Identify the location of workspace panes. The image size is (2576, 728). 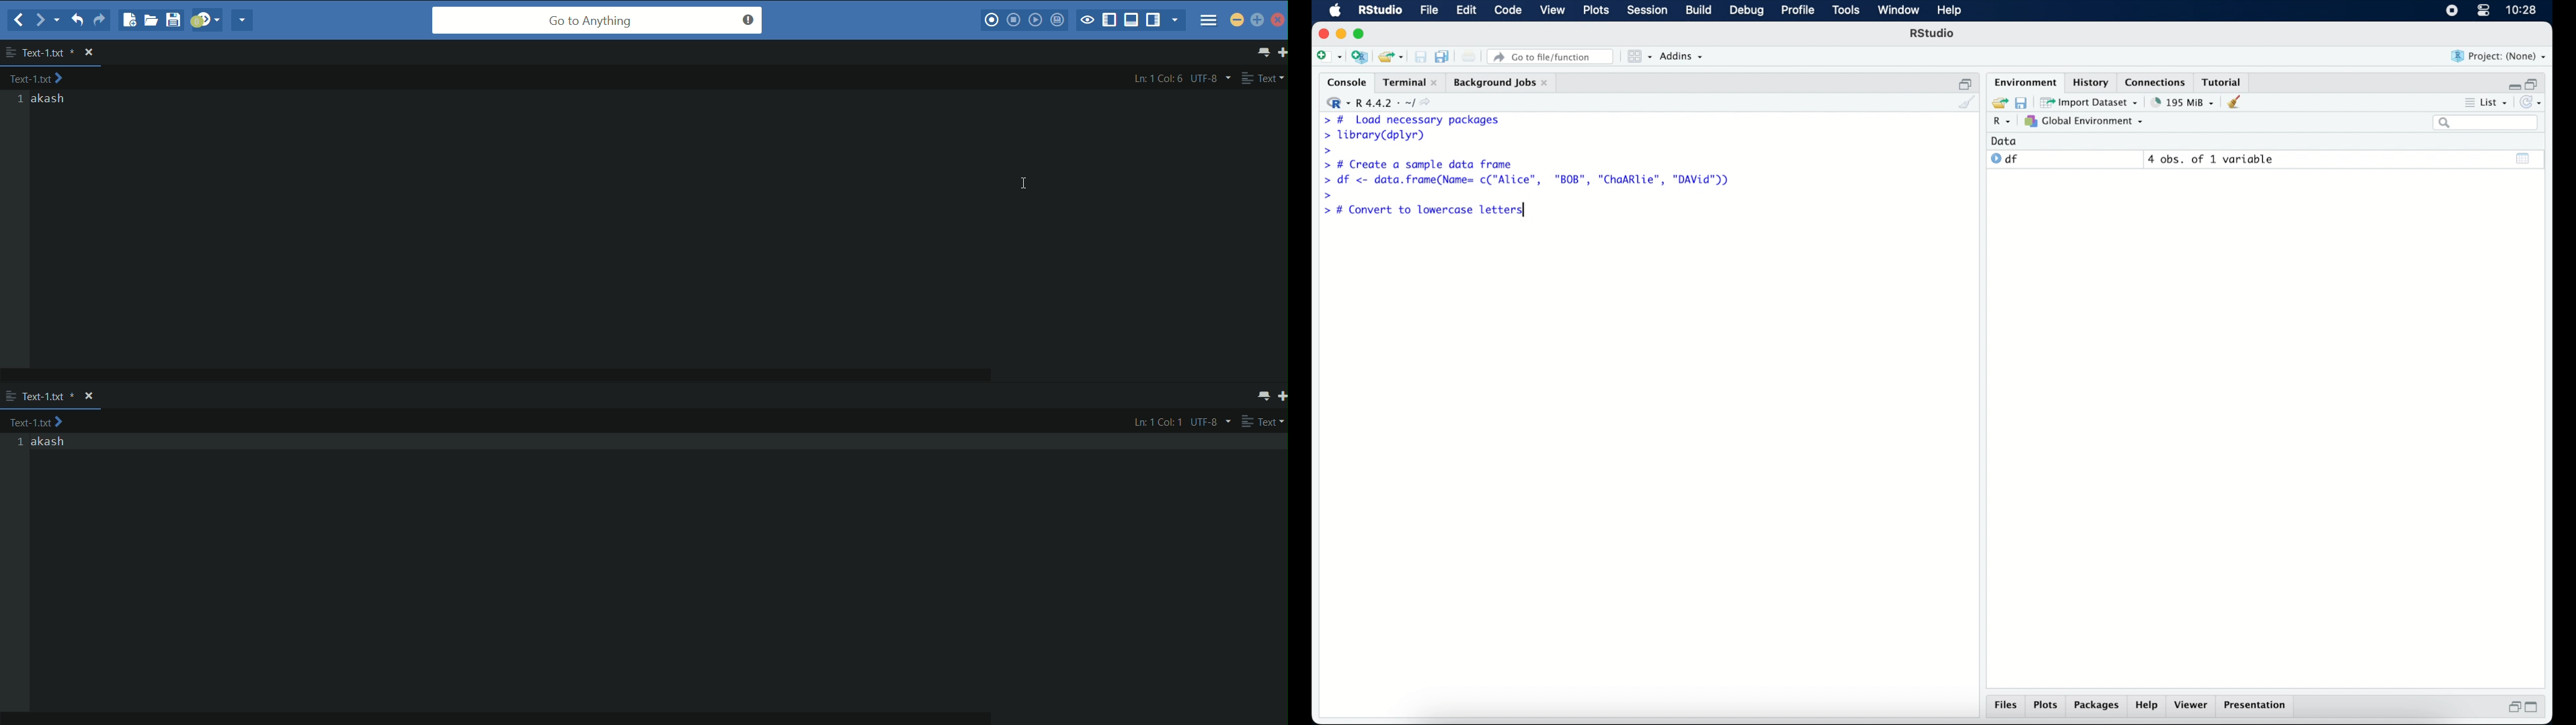
(1638, 56).